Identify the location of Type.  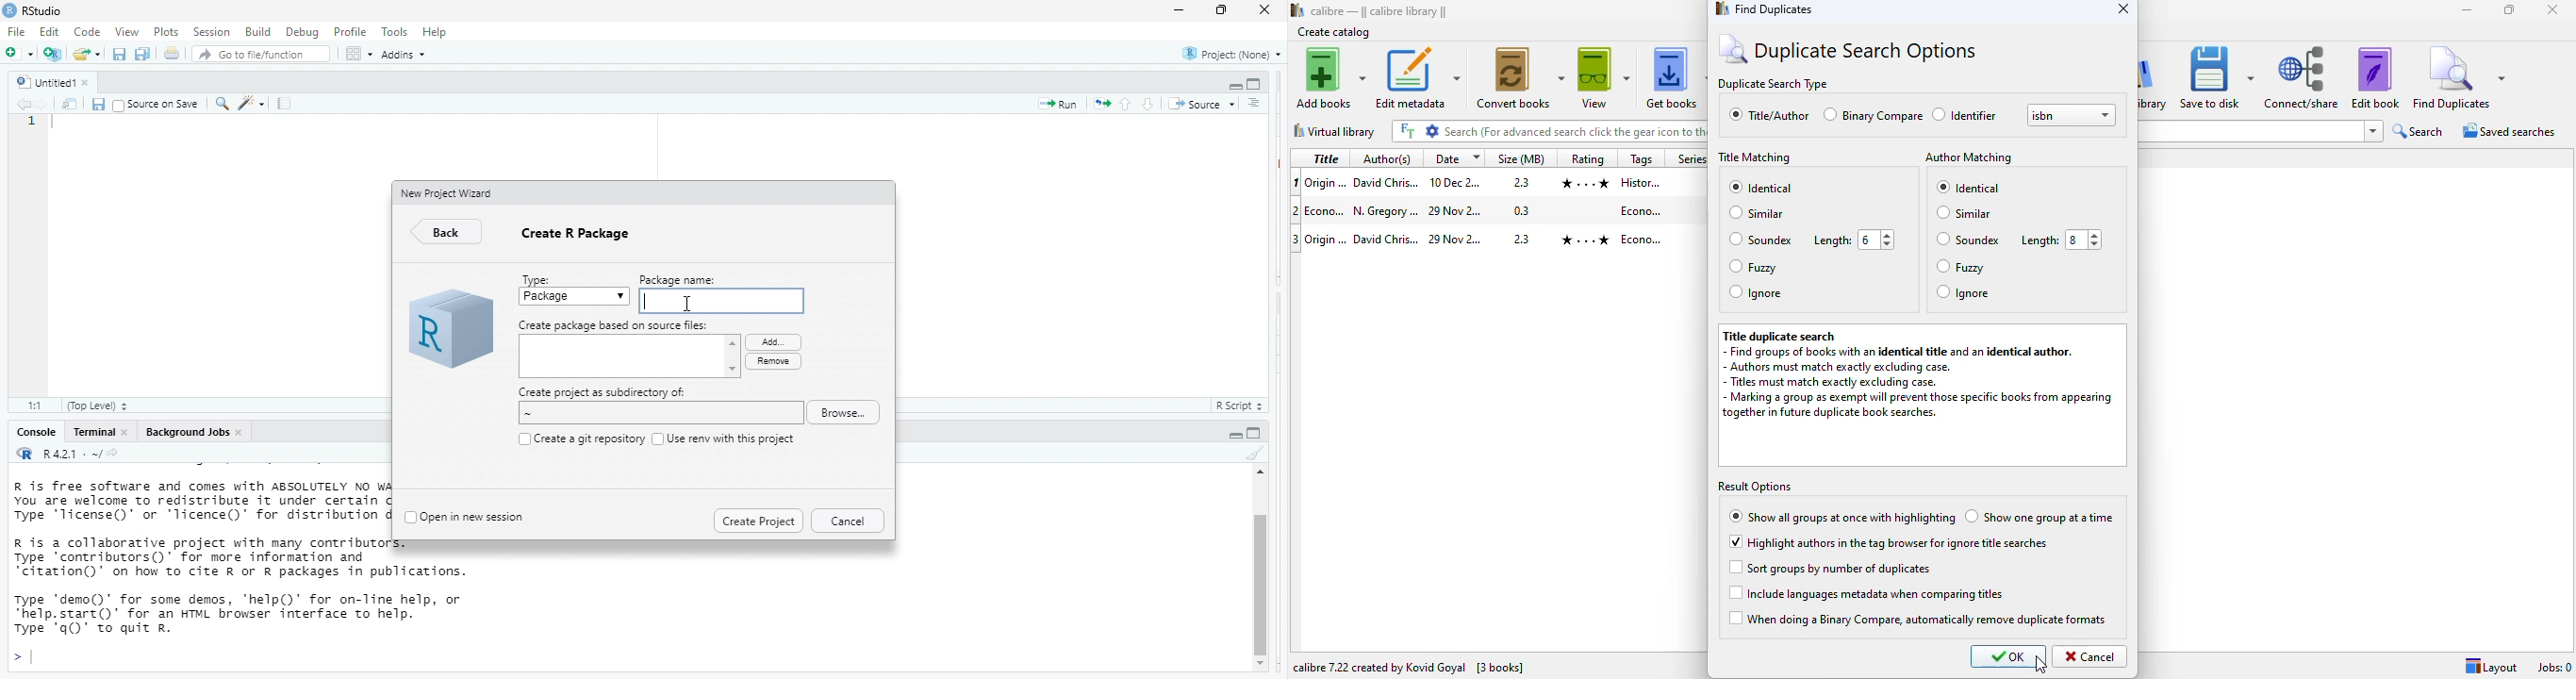
(539, 277).